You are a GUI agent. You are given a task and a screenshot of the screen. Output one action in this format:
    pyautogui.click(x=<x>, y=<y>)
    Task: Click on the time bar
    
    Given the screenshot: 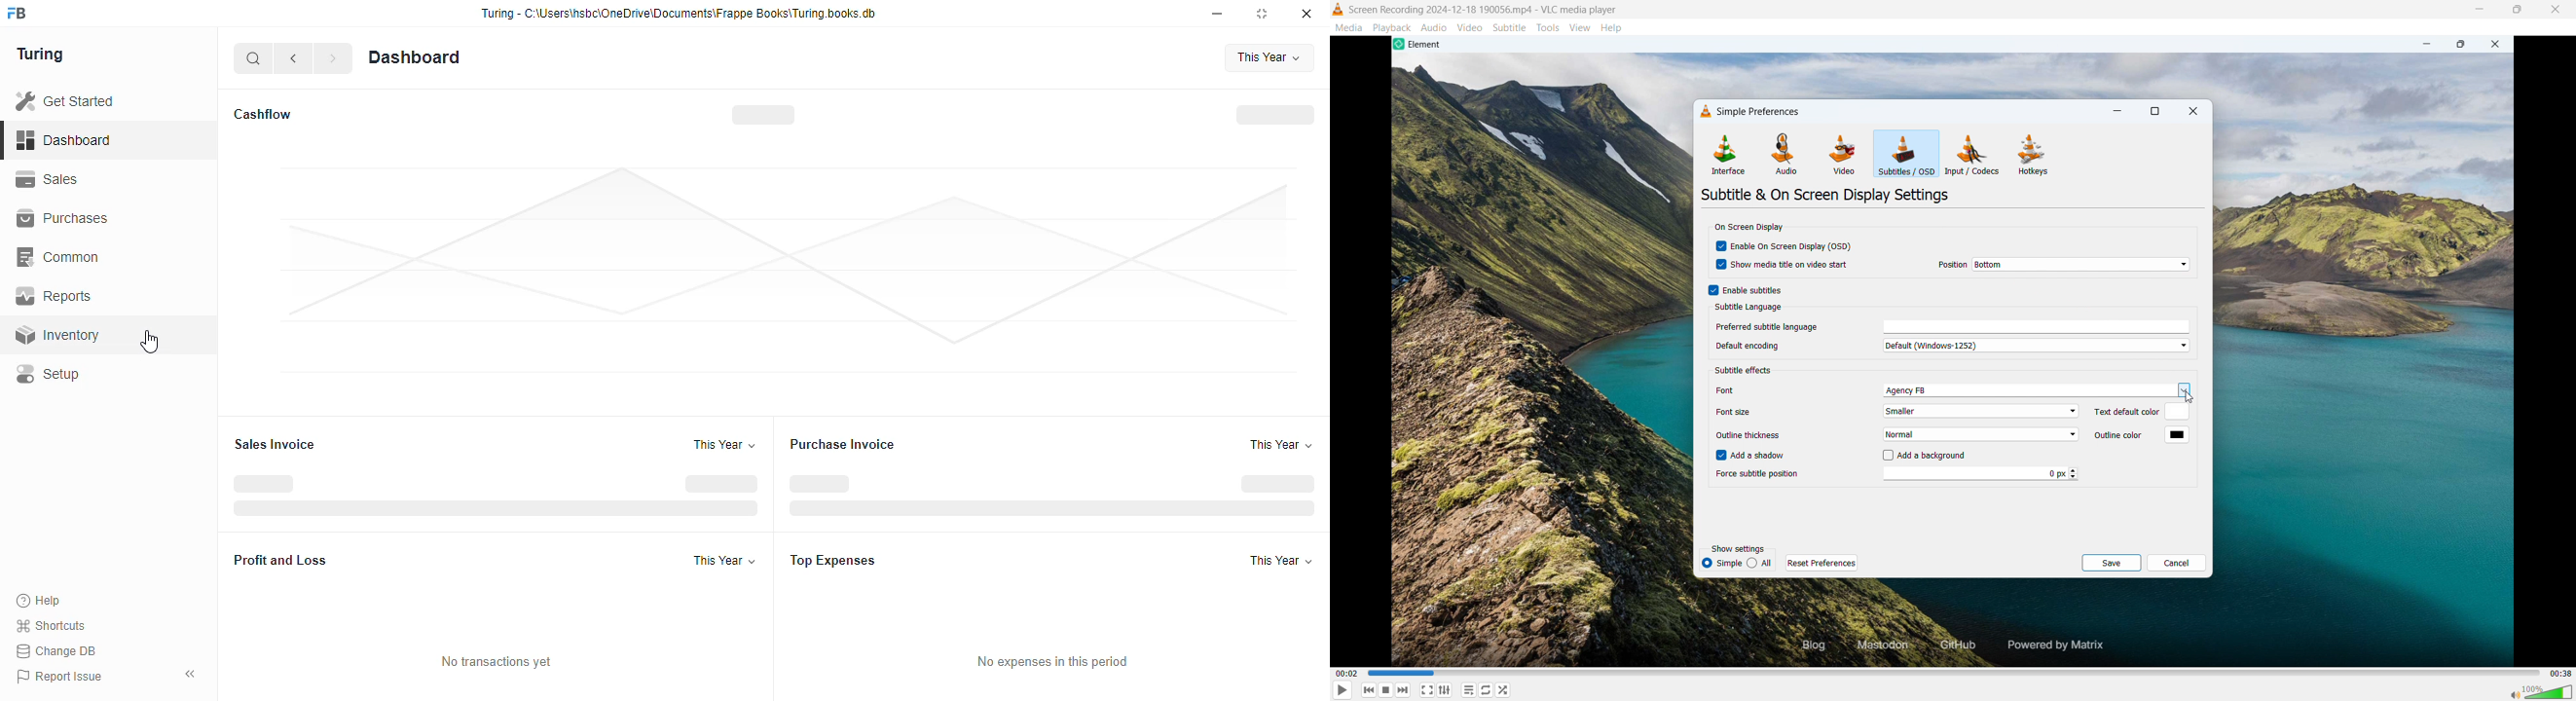 What is the action you would take?
    pyautogui.click(x=1955, y=673)
    